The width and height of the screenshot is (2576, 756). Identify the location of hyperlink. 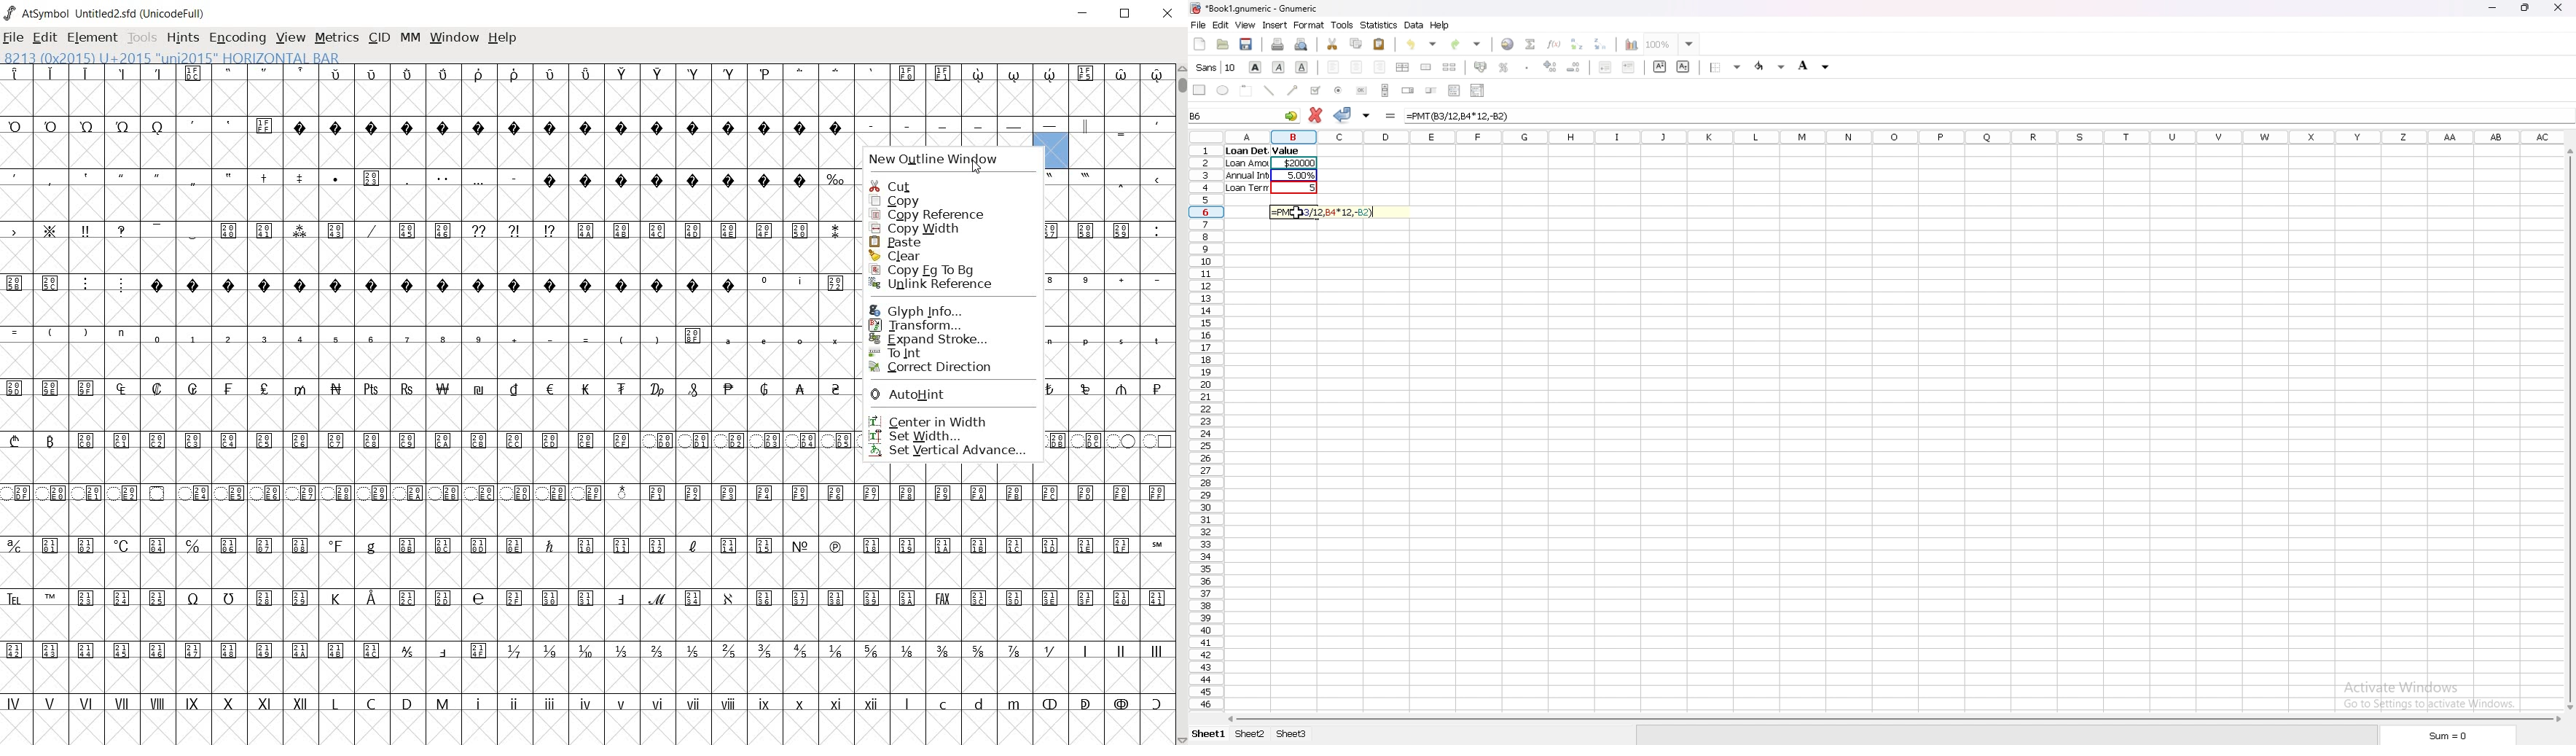
(1508, 44).